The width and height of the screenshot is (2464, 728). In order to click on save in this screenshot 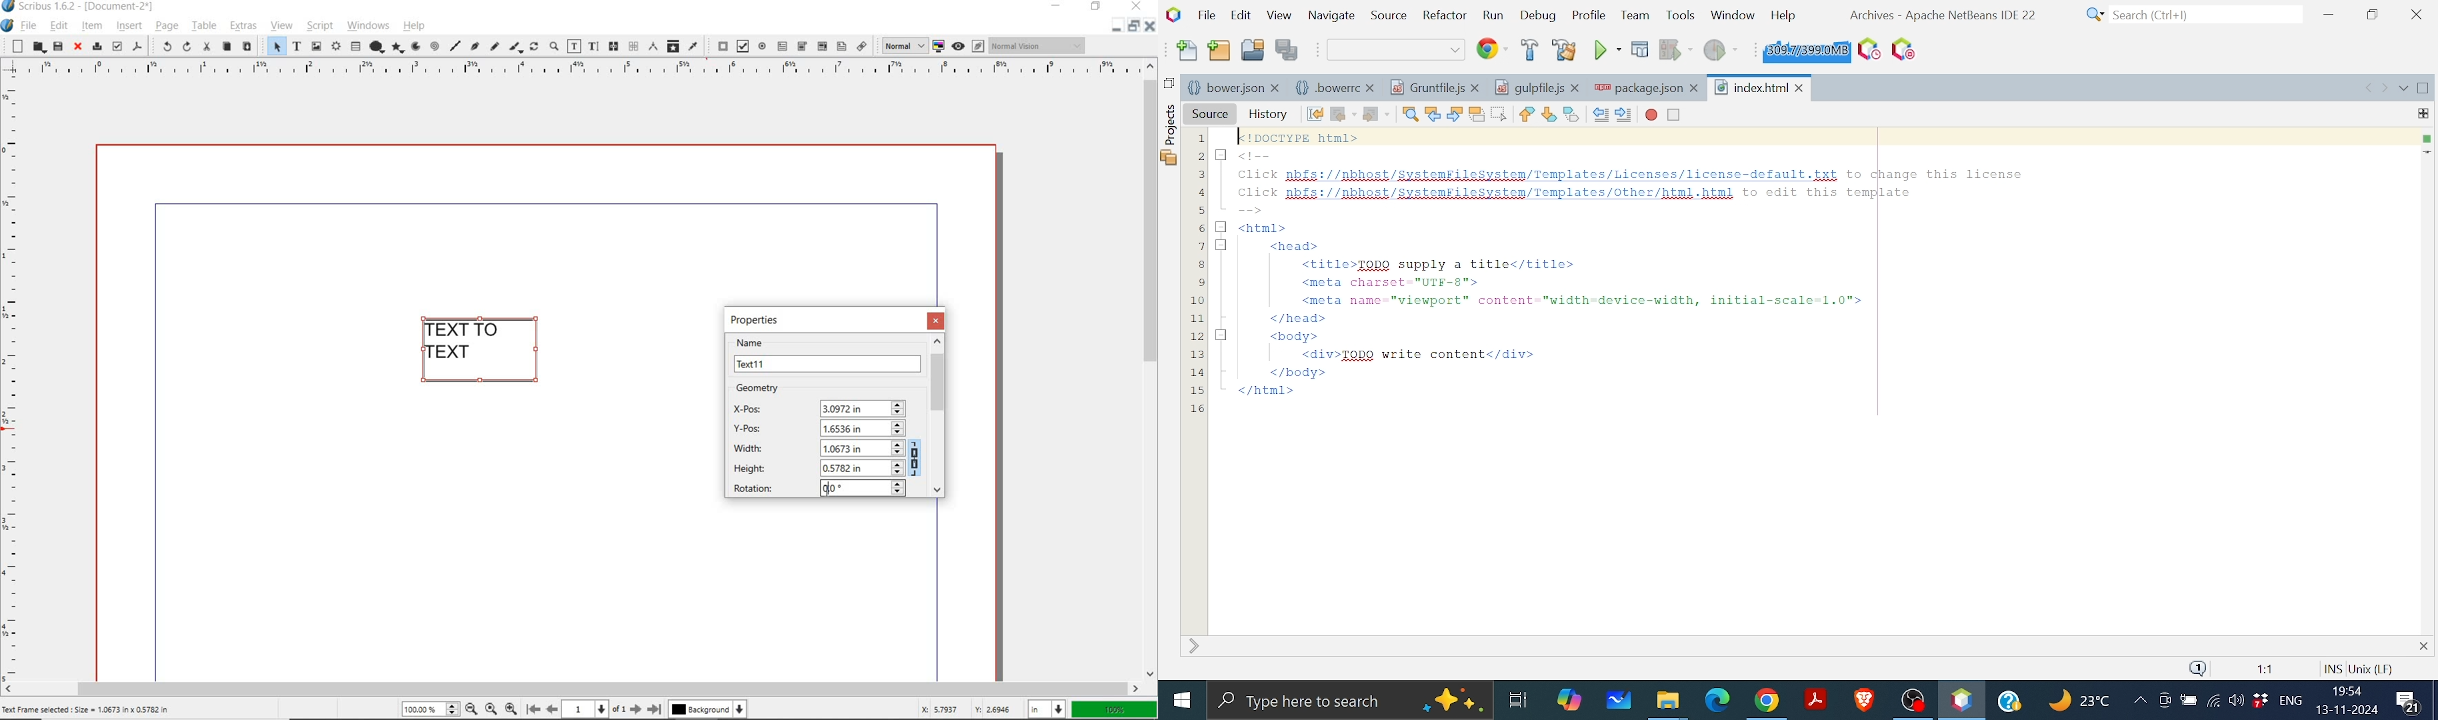, I will do `click(57, 48)`.